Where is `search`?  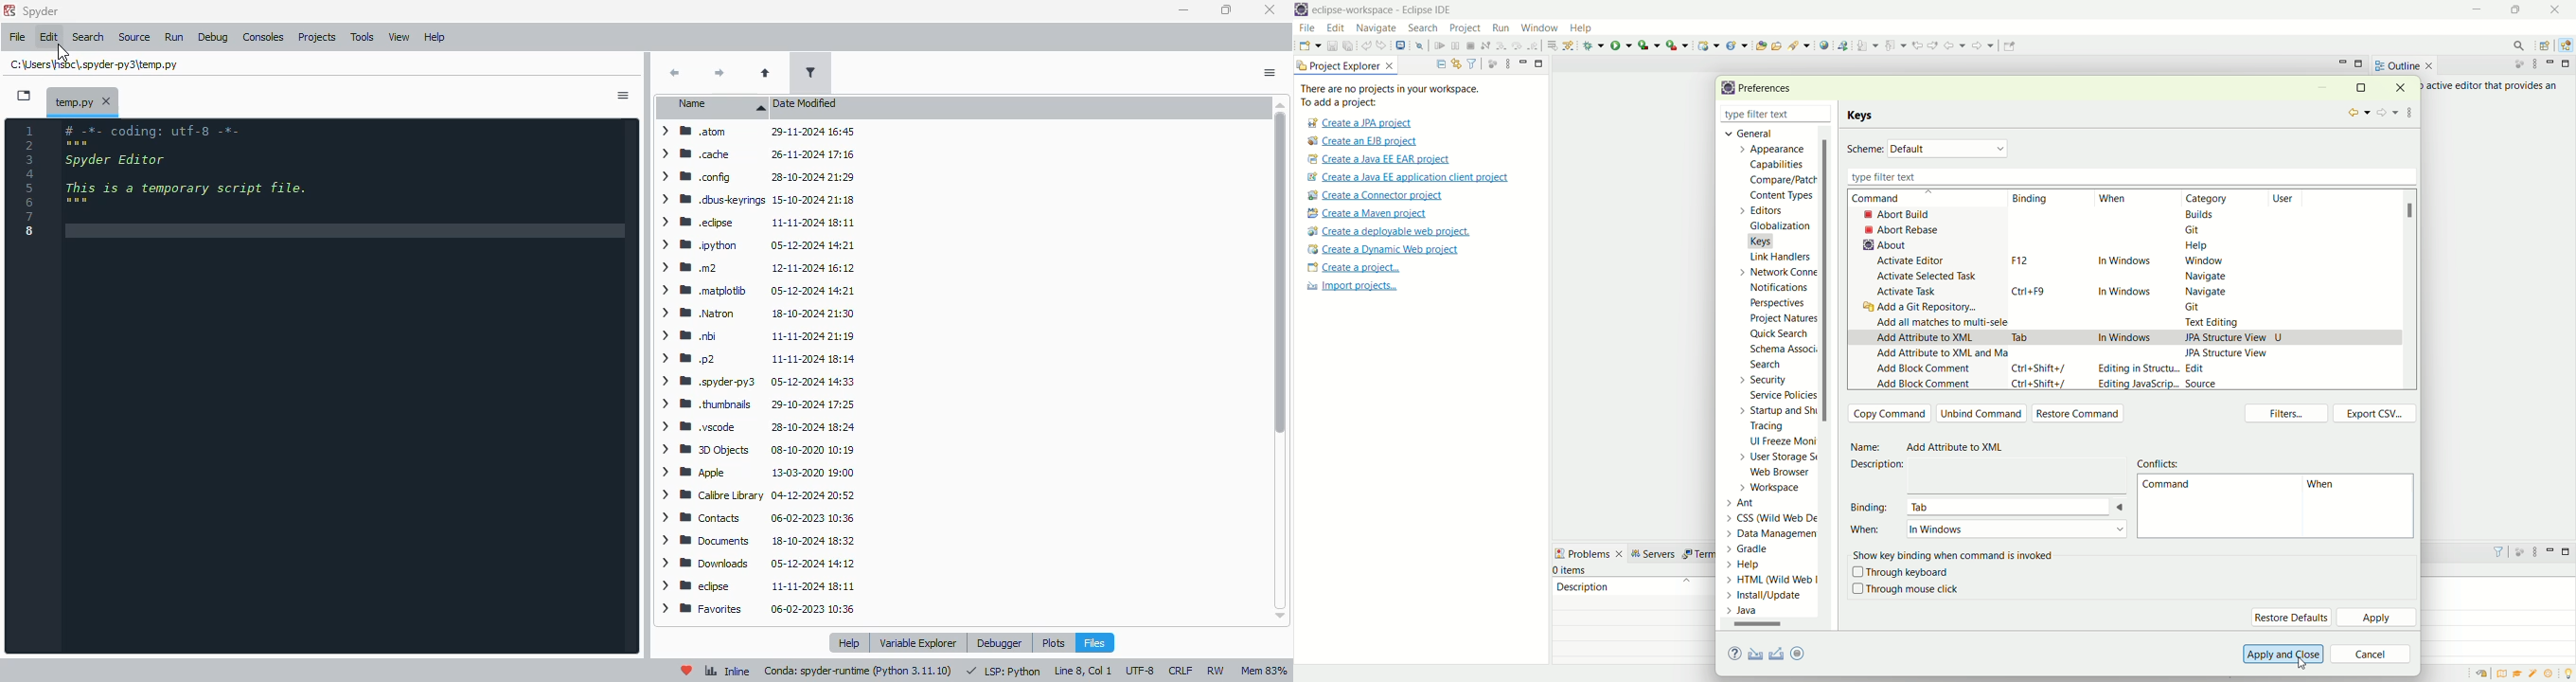 search is located at coordinates (2515, 45).